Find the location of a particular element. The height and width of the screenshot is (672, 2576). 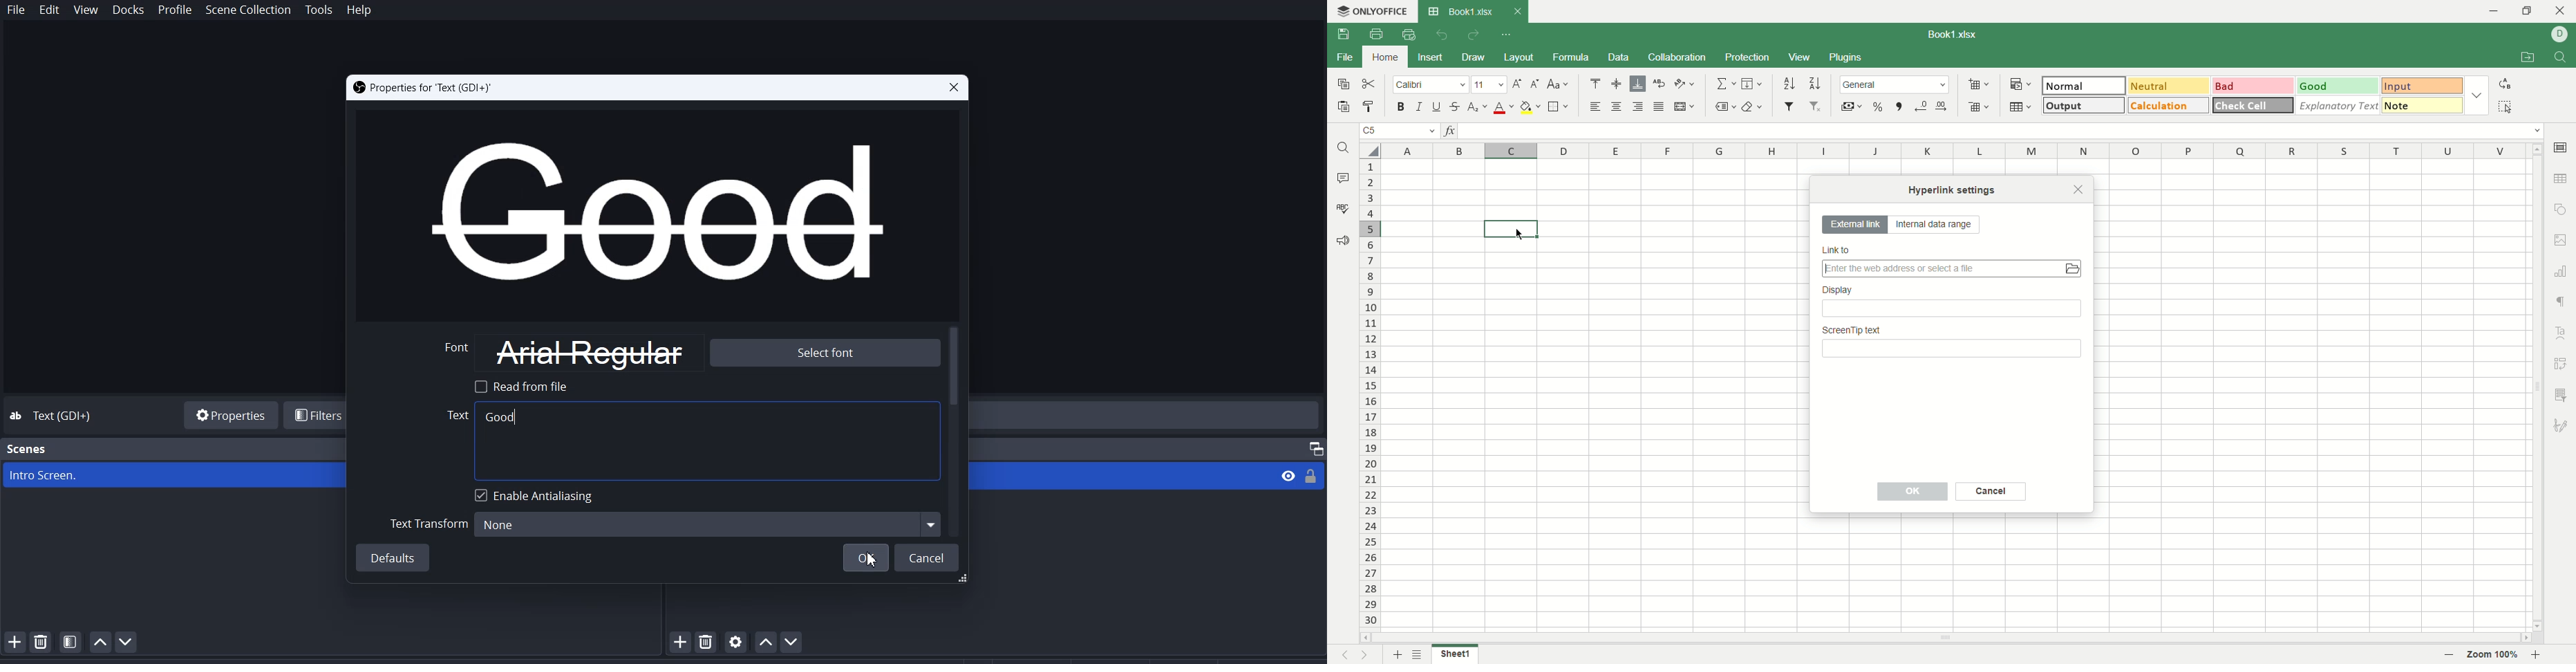

View is located at coordinates (86, 10).